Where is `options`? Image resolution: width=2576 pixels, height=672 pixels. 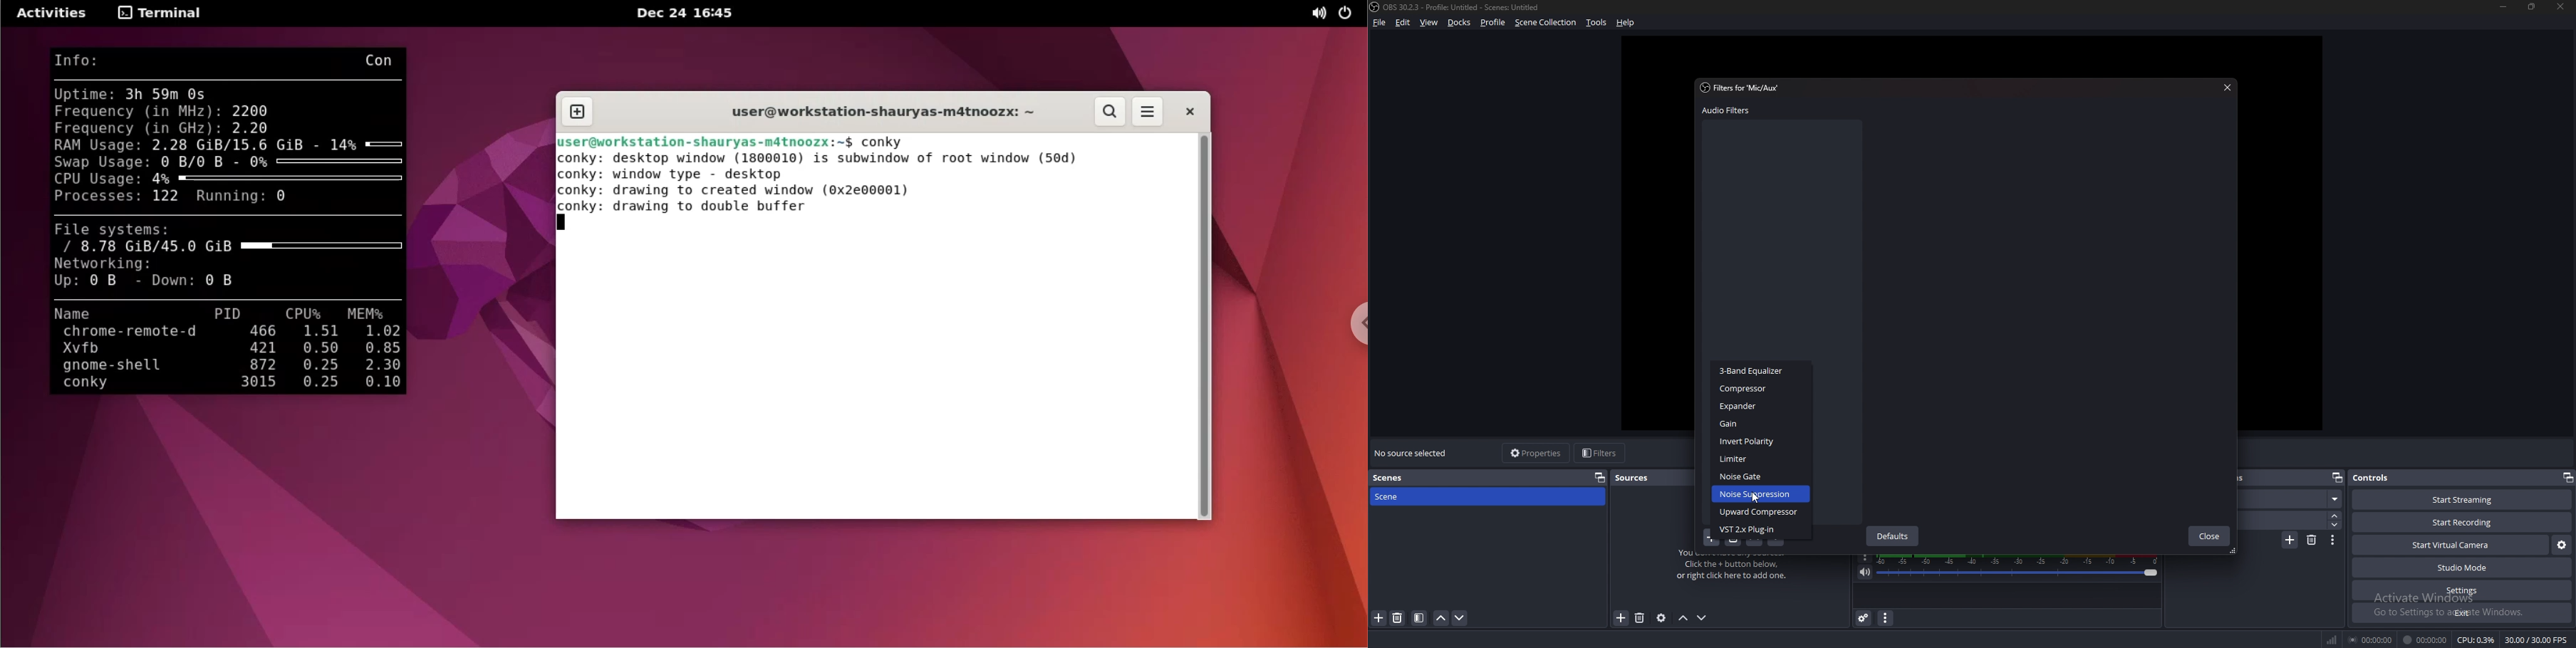 options is located at coordinates (1866, 558).